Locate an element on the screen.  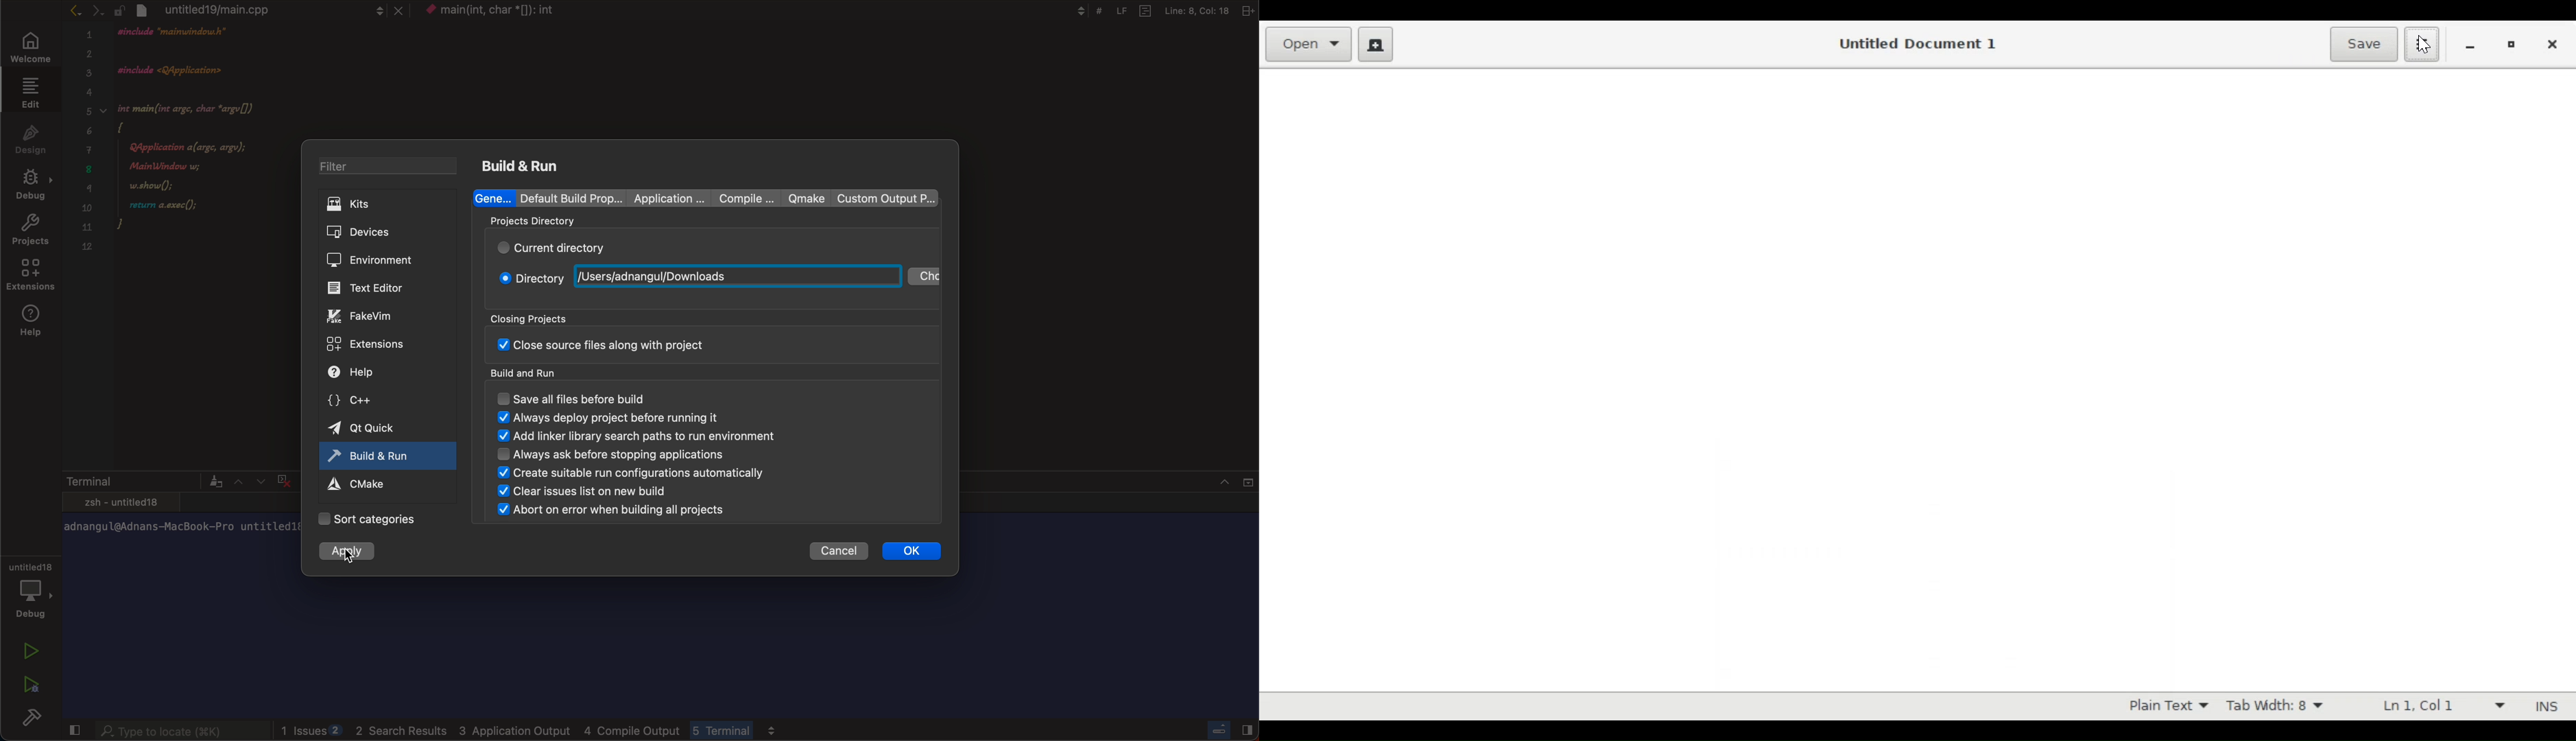
Create a new document is located at coordinates (1375, 45).